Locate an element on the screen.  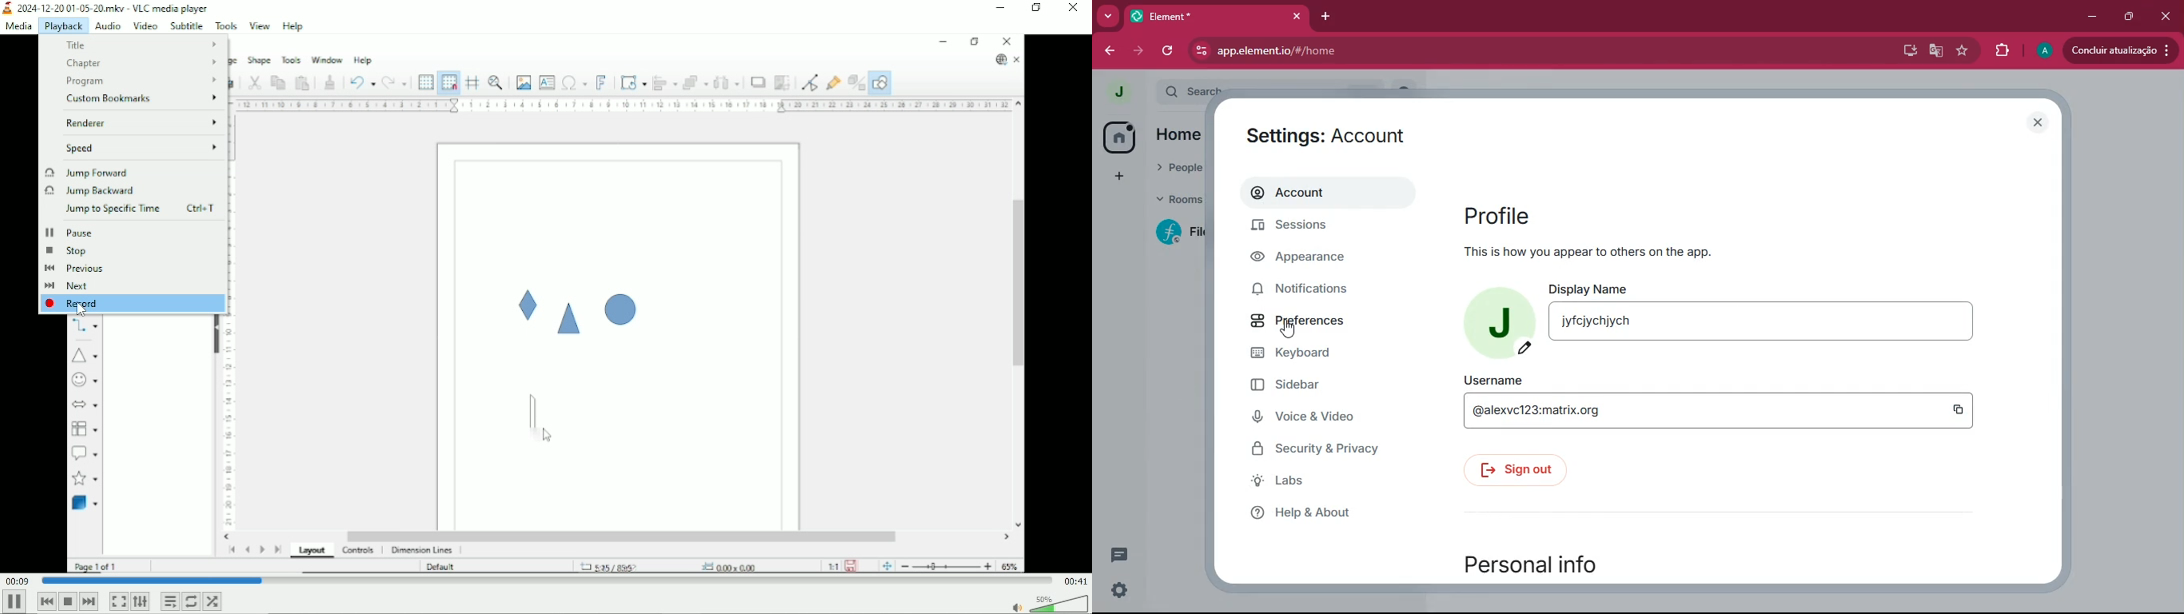
sign out is located at coordinates (1520, 470).